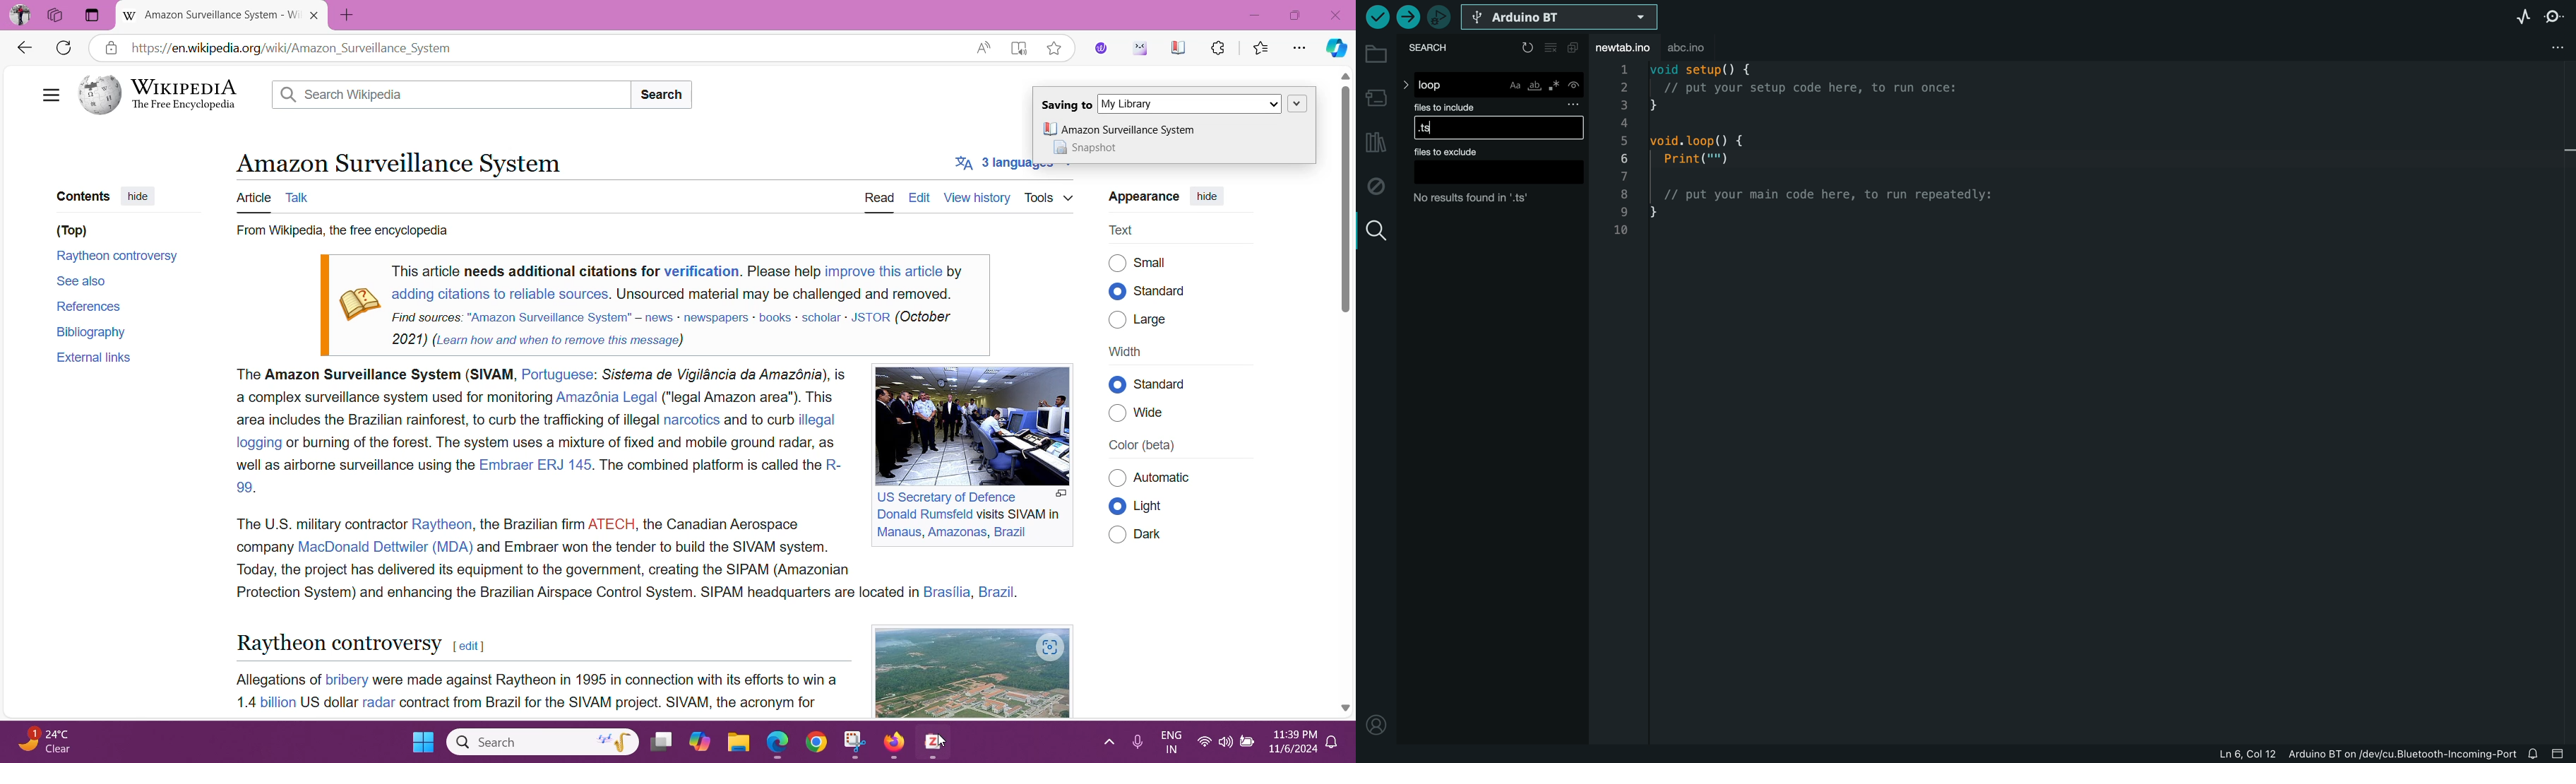 The image size is (2576, 784). I want to click on Unselected, so click(1117, 262).